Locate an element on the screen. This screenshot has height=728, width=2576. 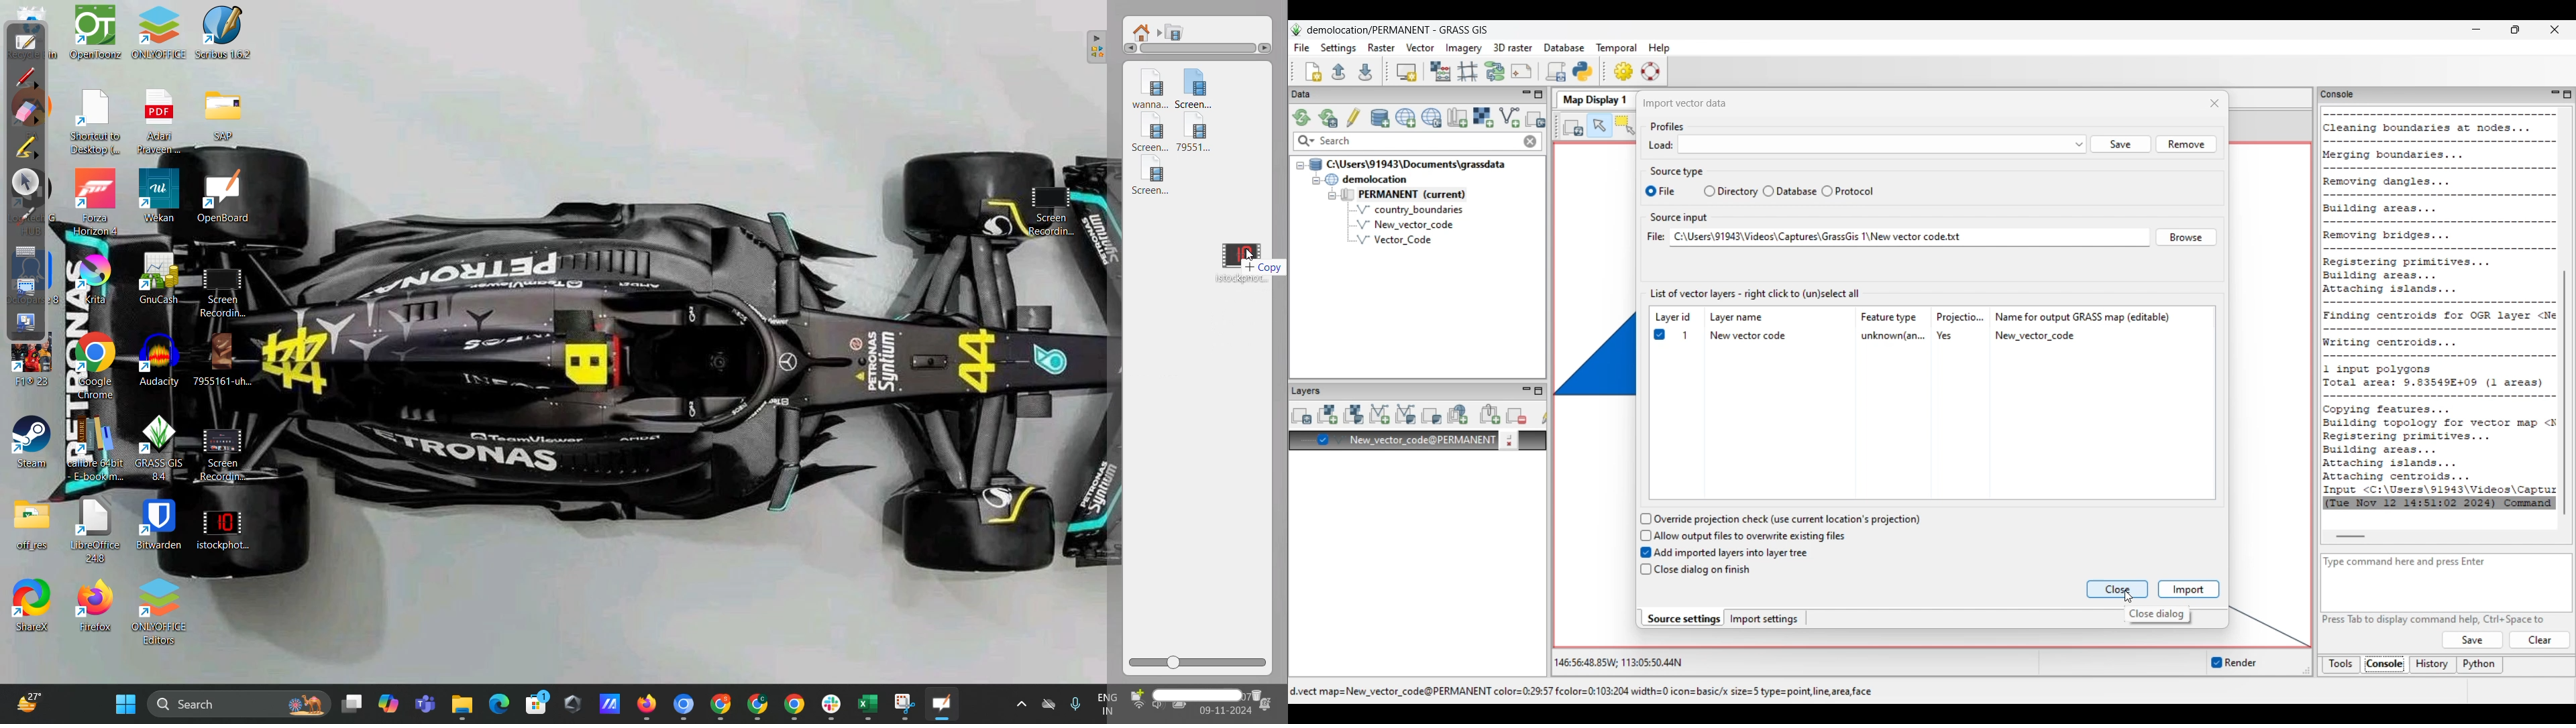
minimized google chrome is located at coordinates (757, 704).